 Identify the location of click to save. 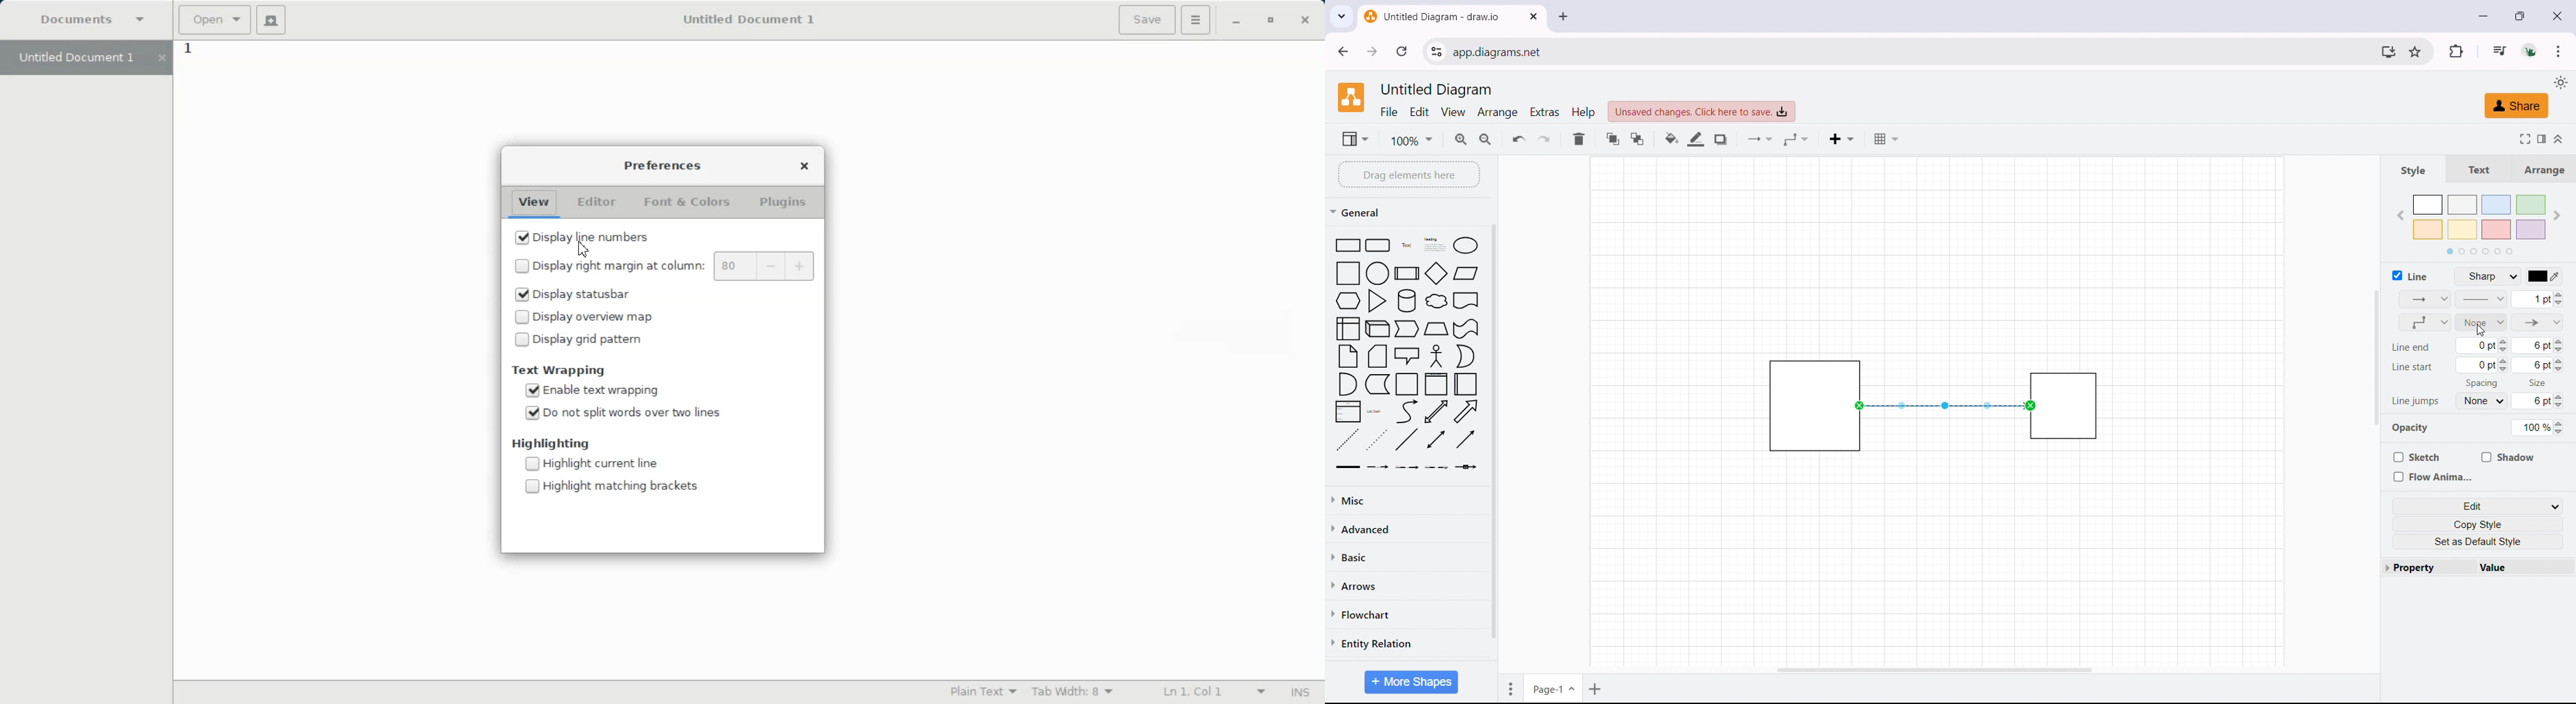
(1702, 111).